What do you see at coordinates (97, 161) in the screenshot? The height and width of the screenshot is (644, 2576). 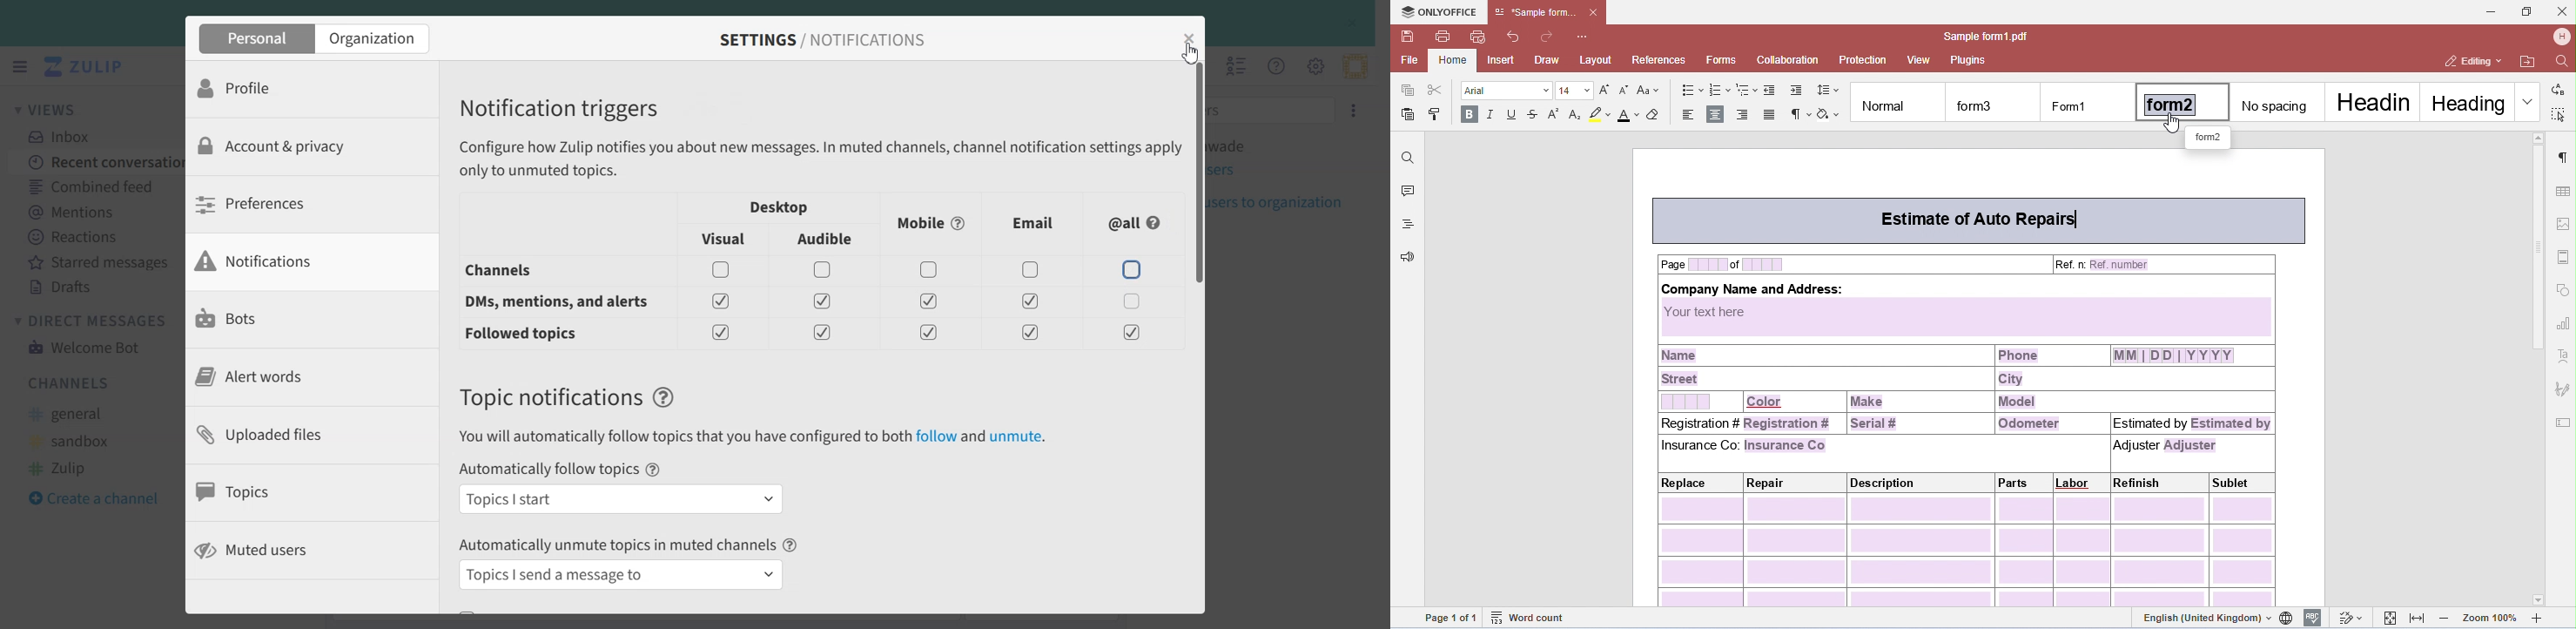 I see `Recent conversation` at bounding box center [97, 161].